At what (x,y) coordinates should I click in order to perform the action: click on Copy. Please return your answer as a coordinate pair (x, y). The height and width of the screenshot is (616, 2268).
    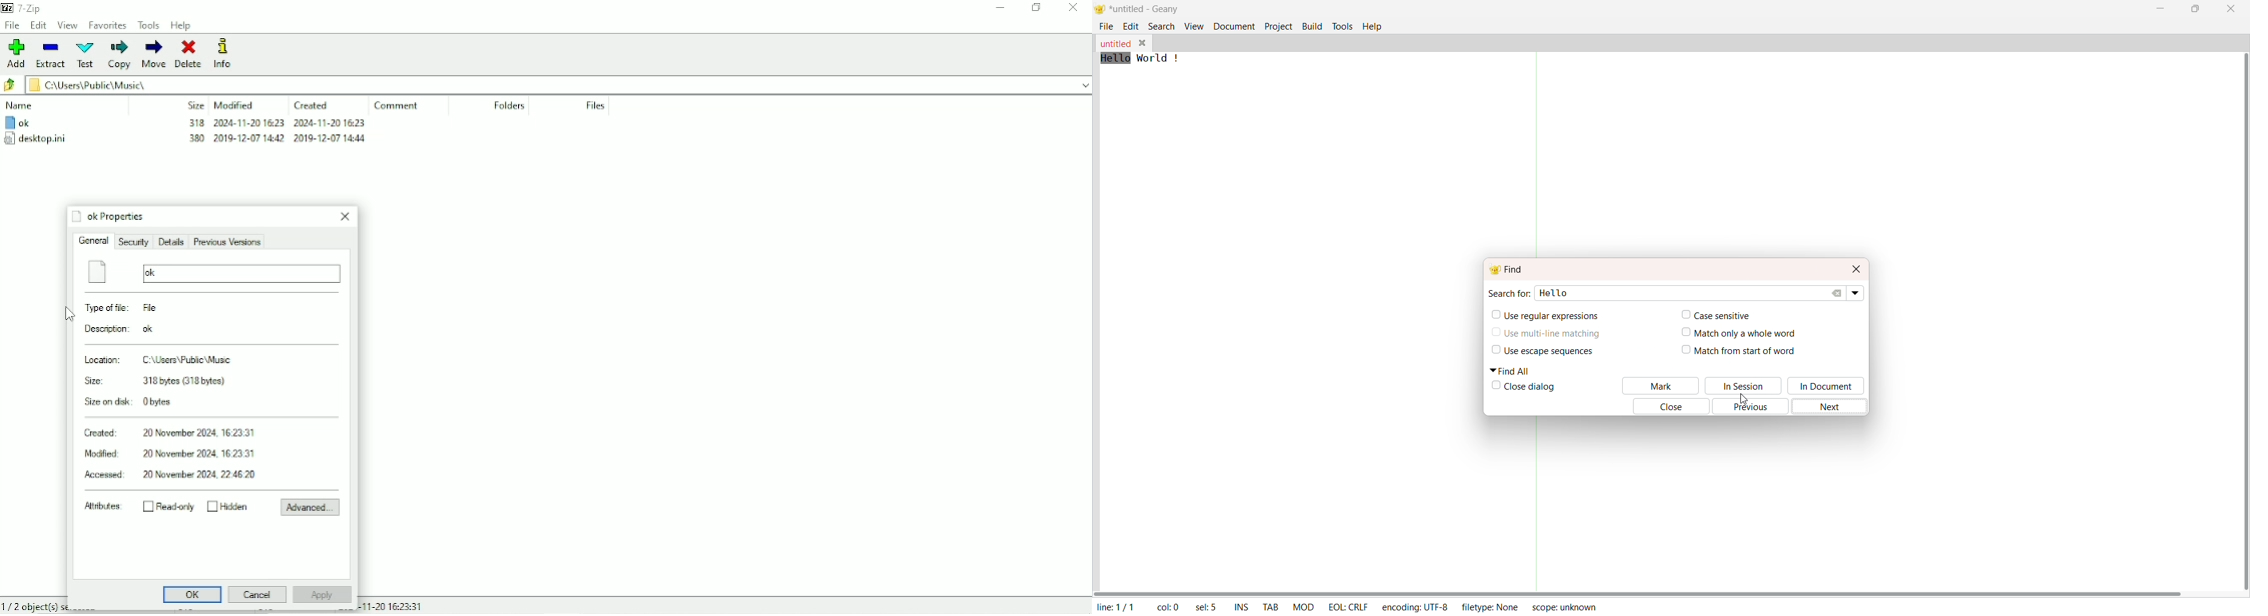
    Looking at the image, I should click on (120, 54).